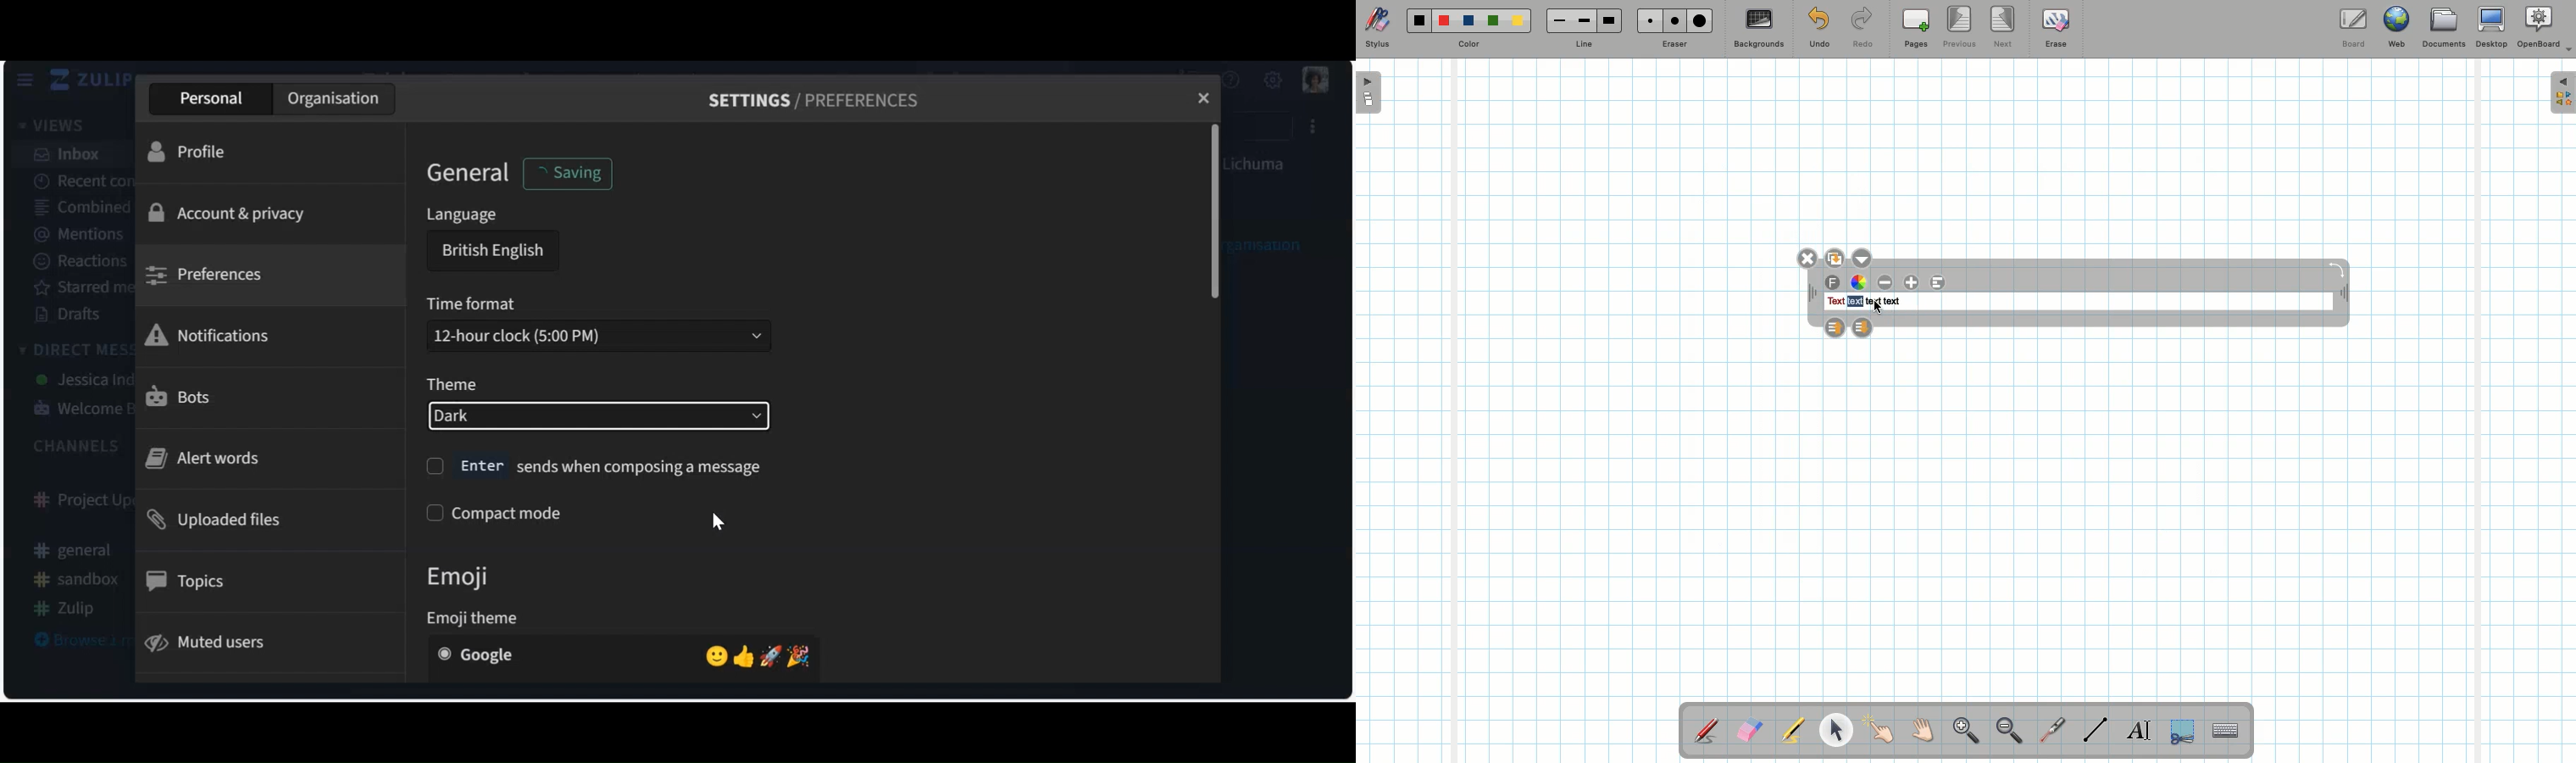  What do you see at coordinates (813, 100) in the screenshot?
I see `Settings/Preferences` at bounding box center [813, 100].